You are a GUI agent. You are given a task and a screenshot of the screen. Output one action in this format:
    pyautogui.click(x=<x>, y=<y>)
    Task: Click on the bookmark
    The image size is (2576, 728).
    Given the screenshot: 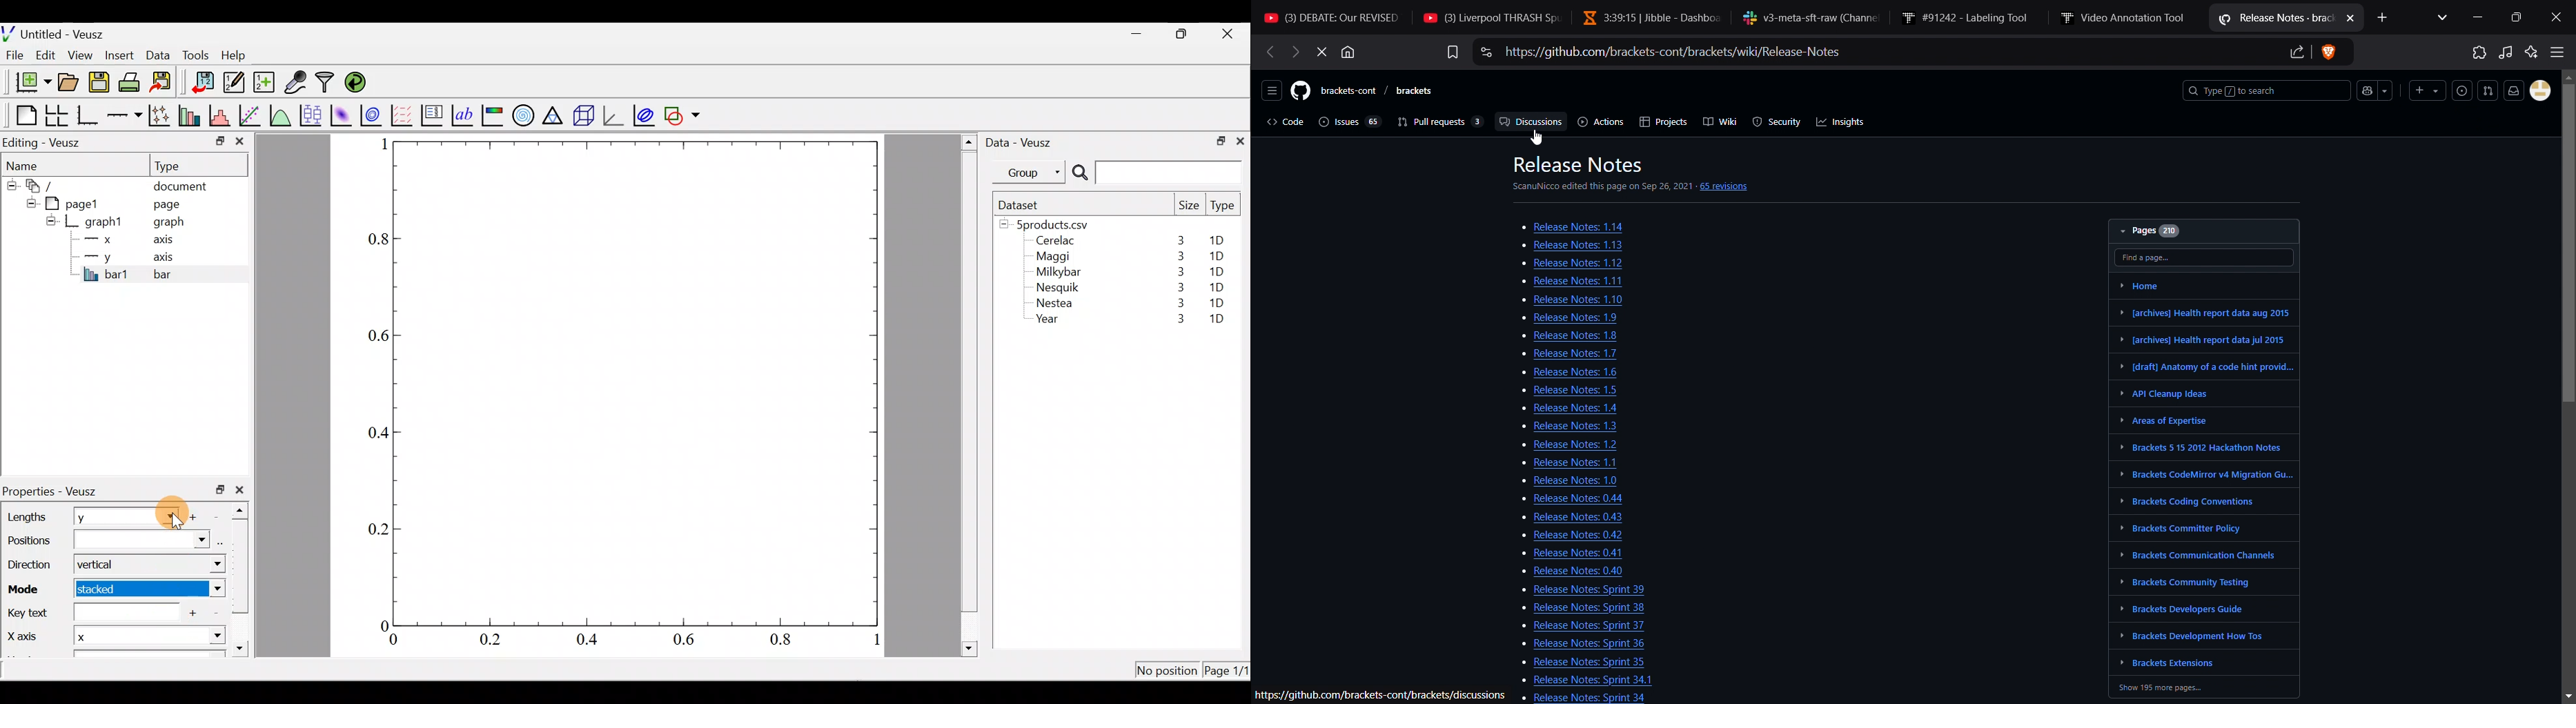 What is the action you would take?
    pyautogui.click(x=1450, y=51)
    